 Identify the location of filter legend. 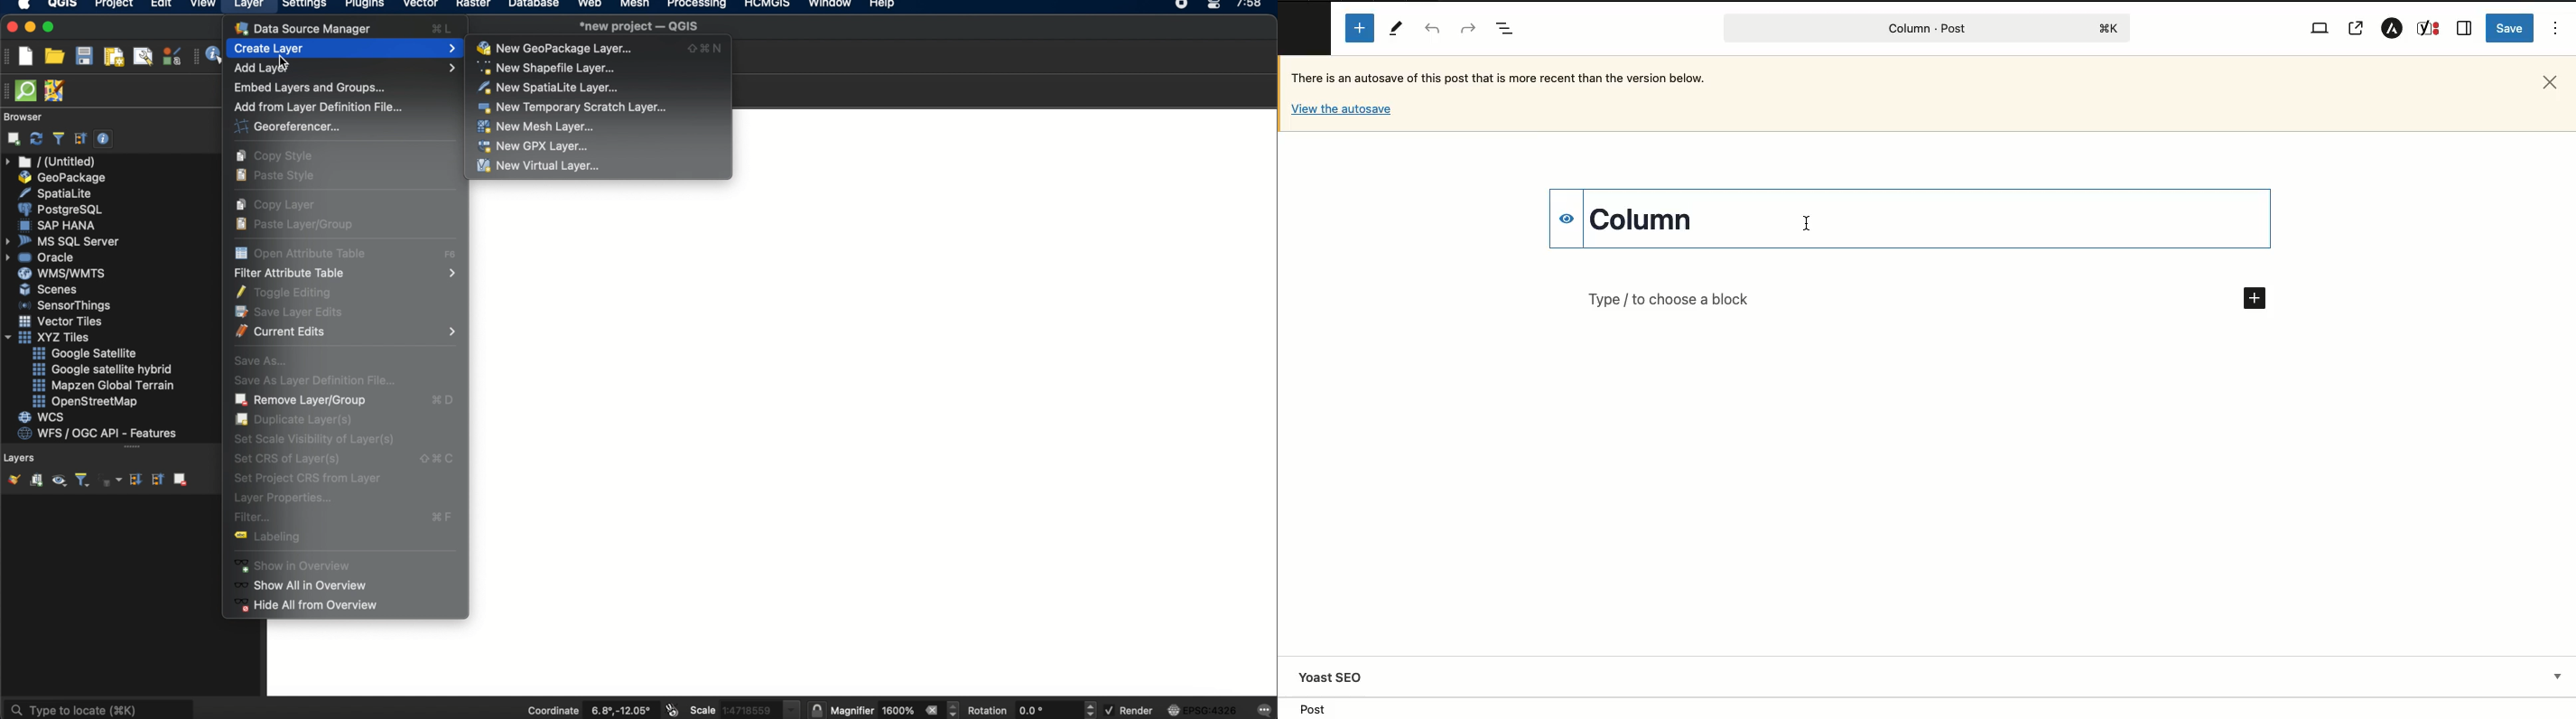
(81, 481).